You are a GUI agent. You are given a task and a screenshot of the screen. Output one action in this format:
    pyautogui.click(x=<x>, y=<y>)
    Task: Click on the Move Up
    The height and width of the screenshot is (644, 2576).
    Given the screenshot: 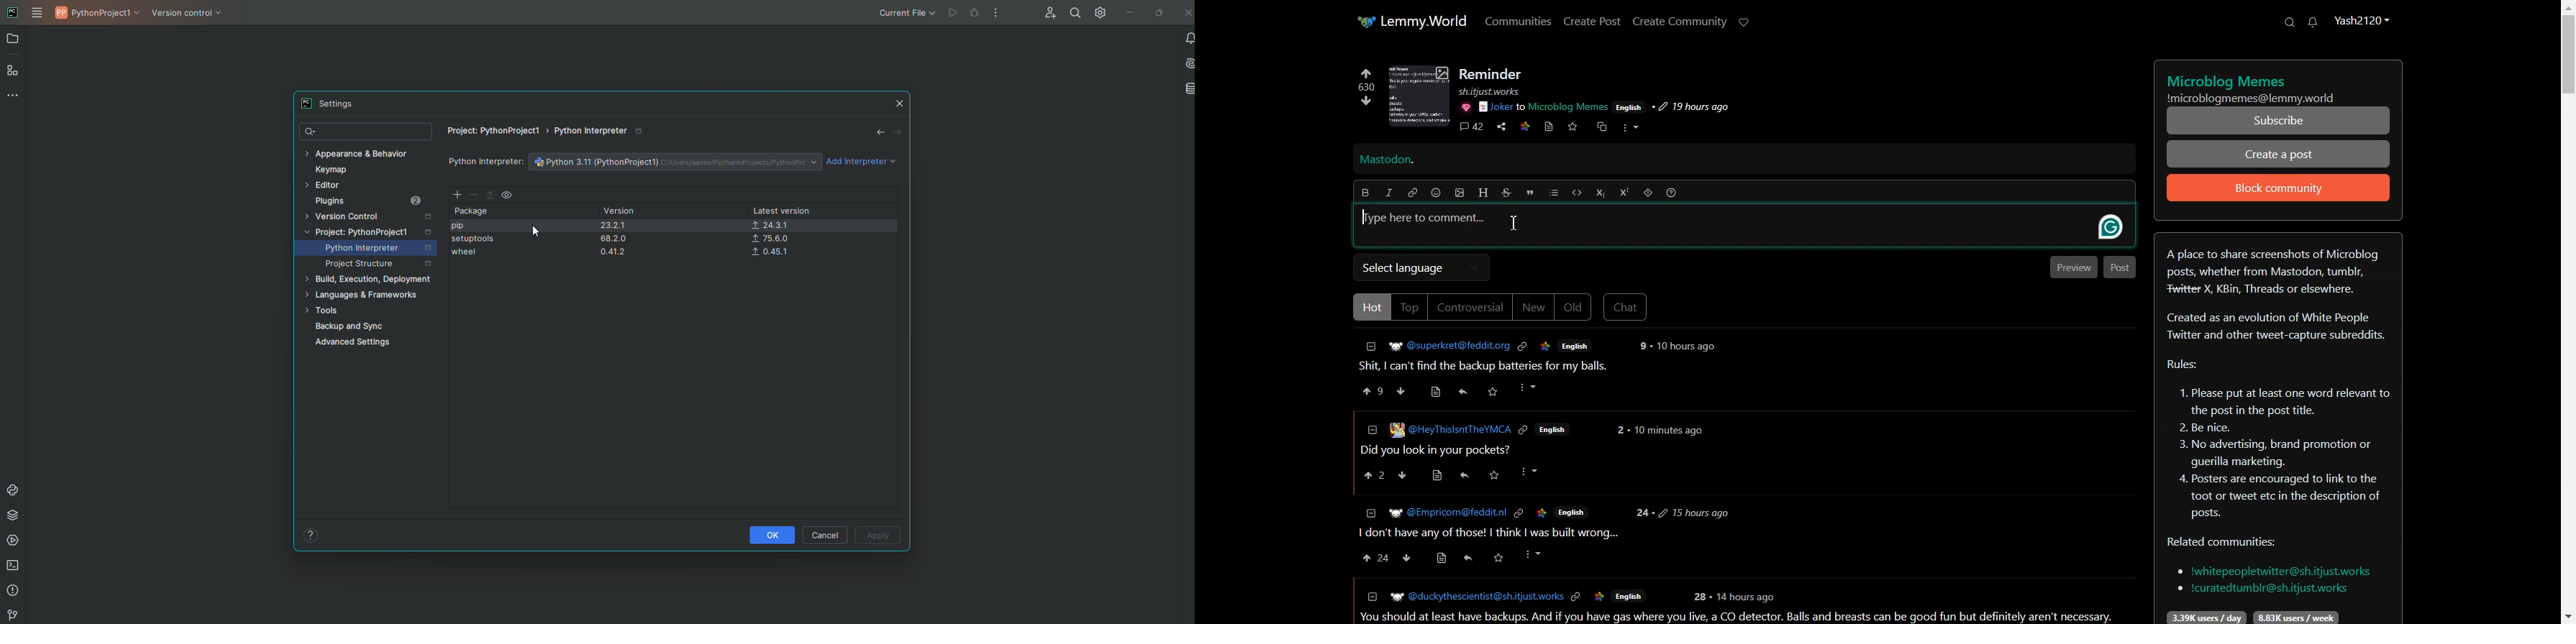 What is the action you would take?
    pyautogui.click(x=491, y=195)
    